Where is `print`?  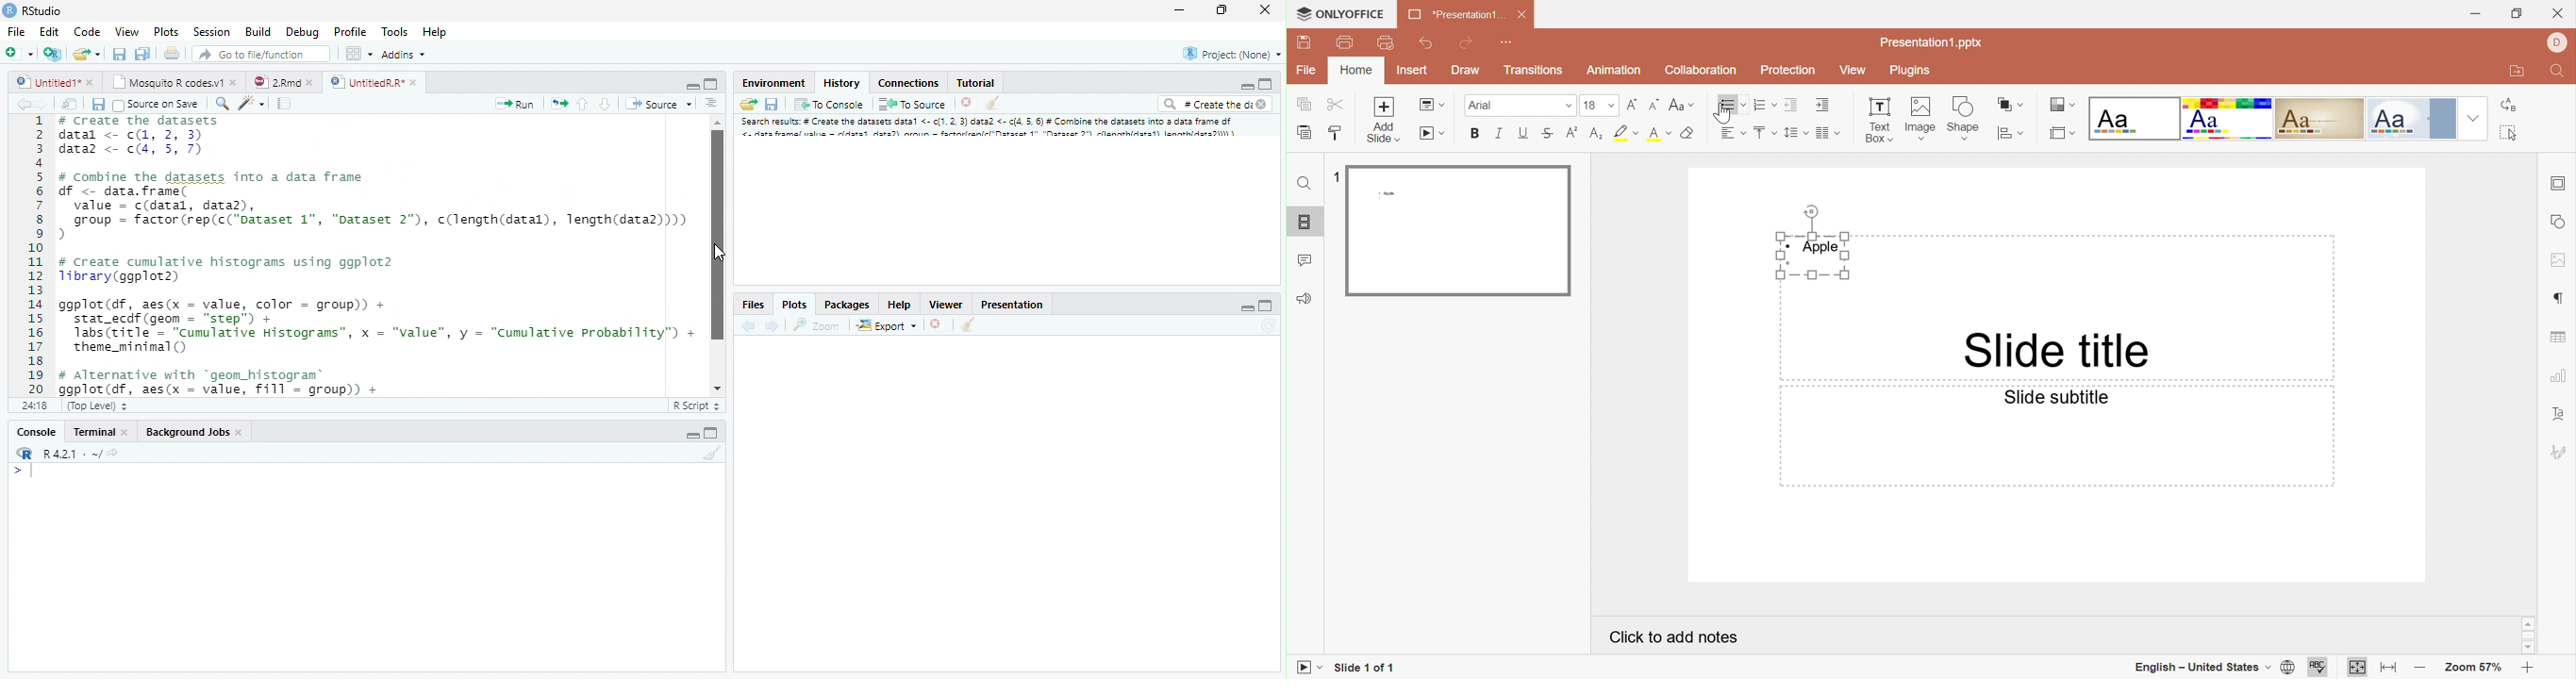 print is located at coordinates (1345, 43).